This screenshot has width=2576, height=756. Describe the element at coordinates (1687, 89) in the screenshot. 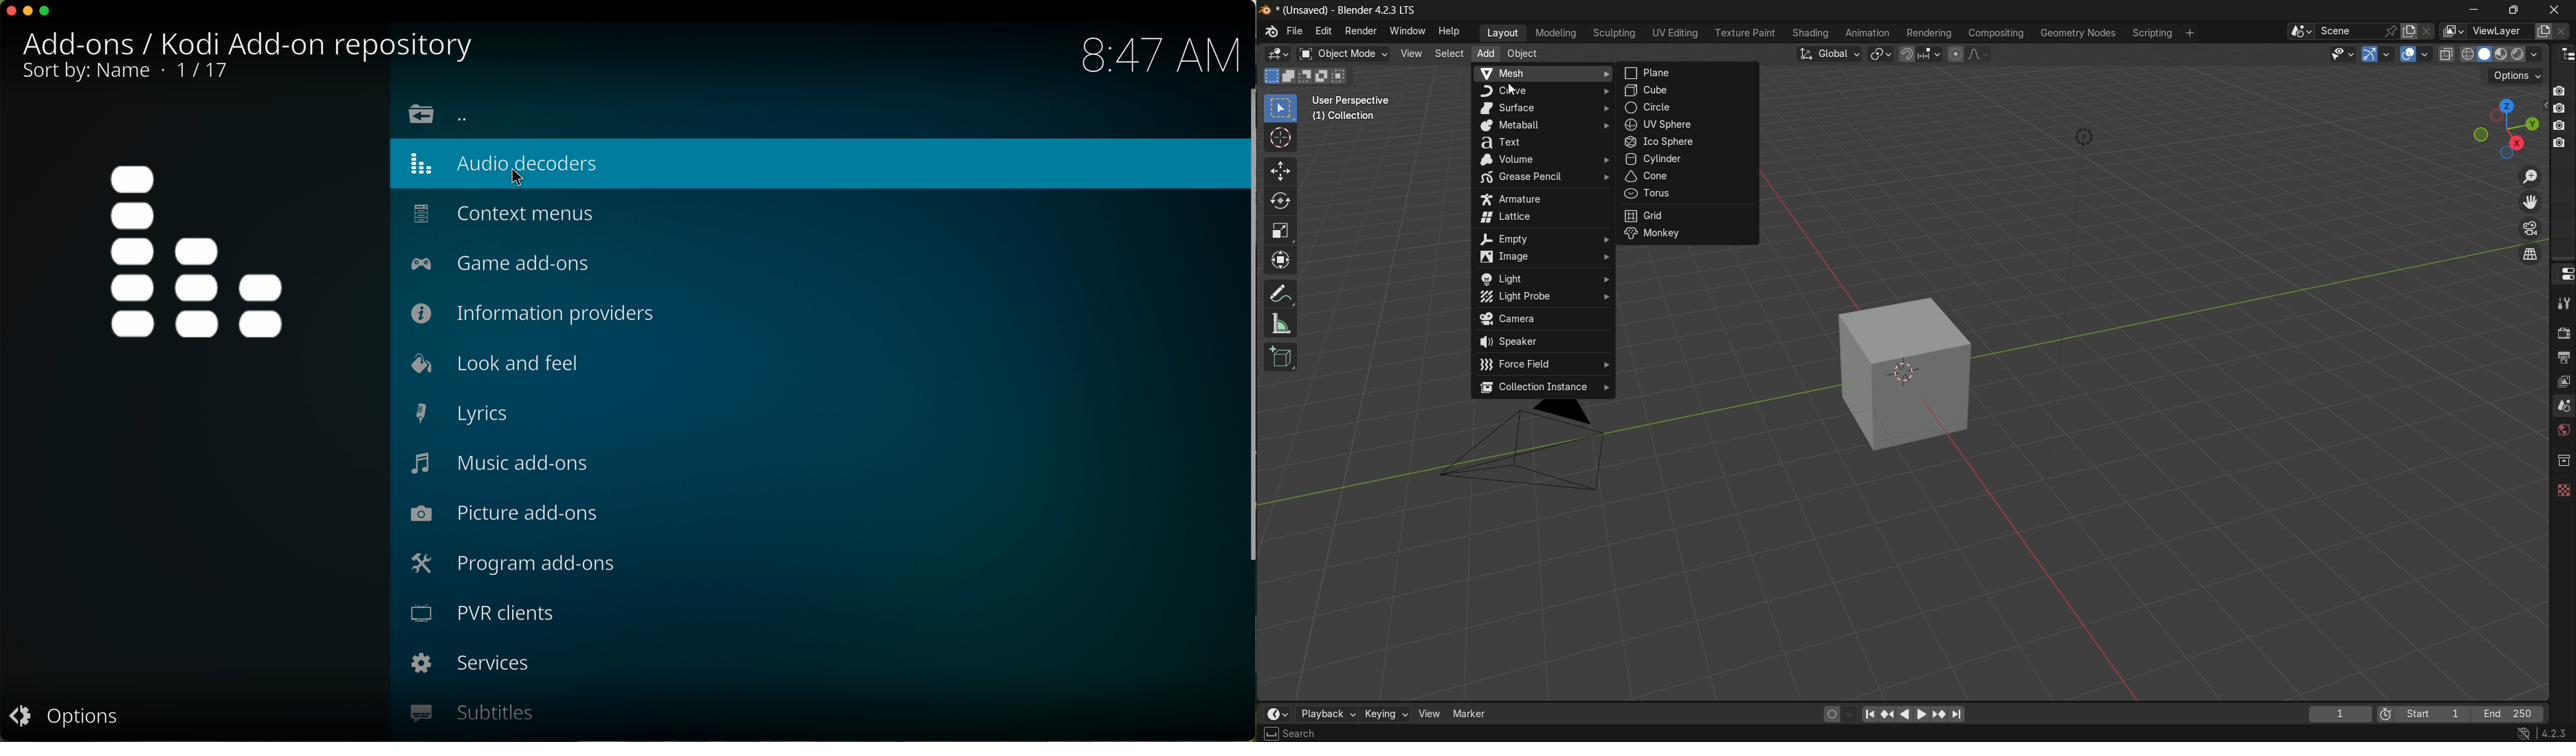

I see `cube` at that location.